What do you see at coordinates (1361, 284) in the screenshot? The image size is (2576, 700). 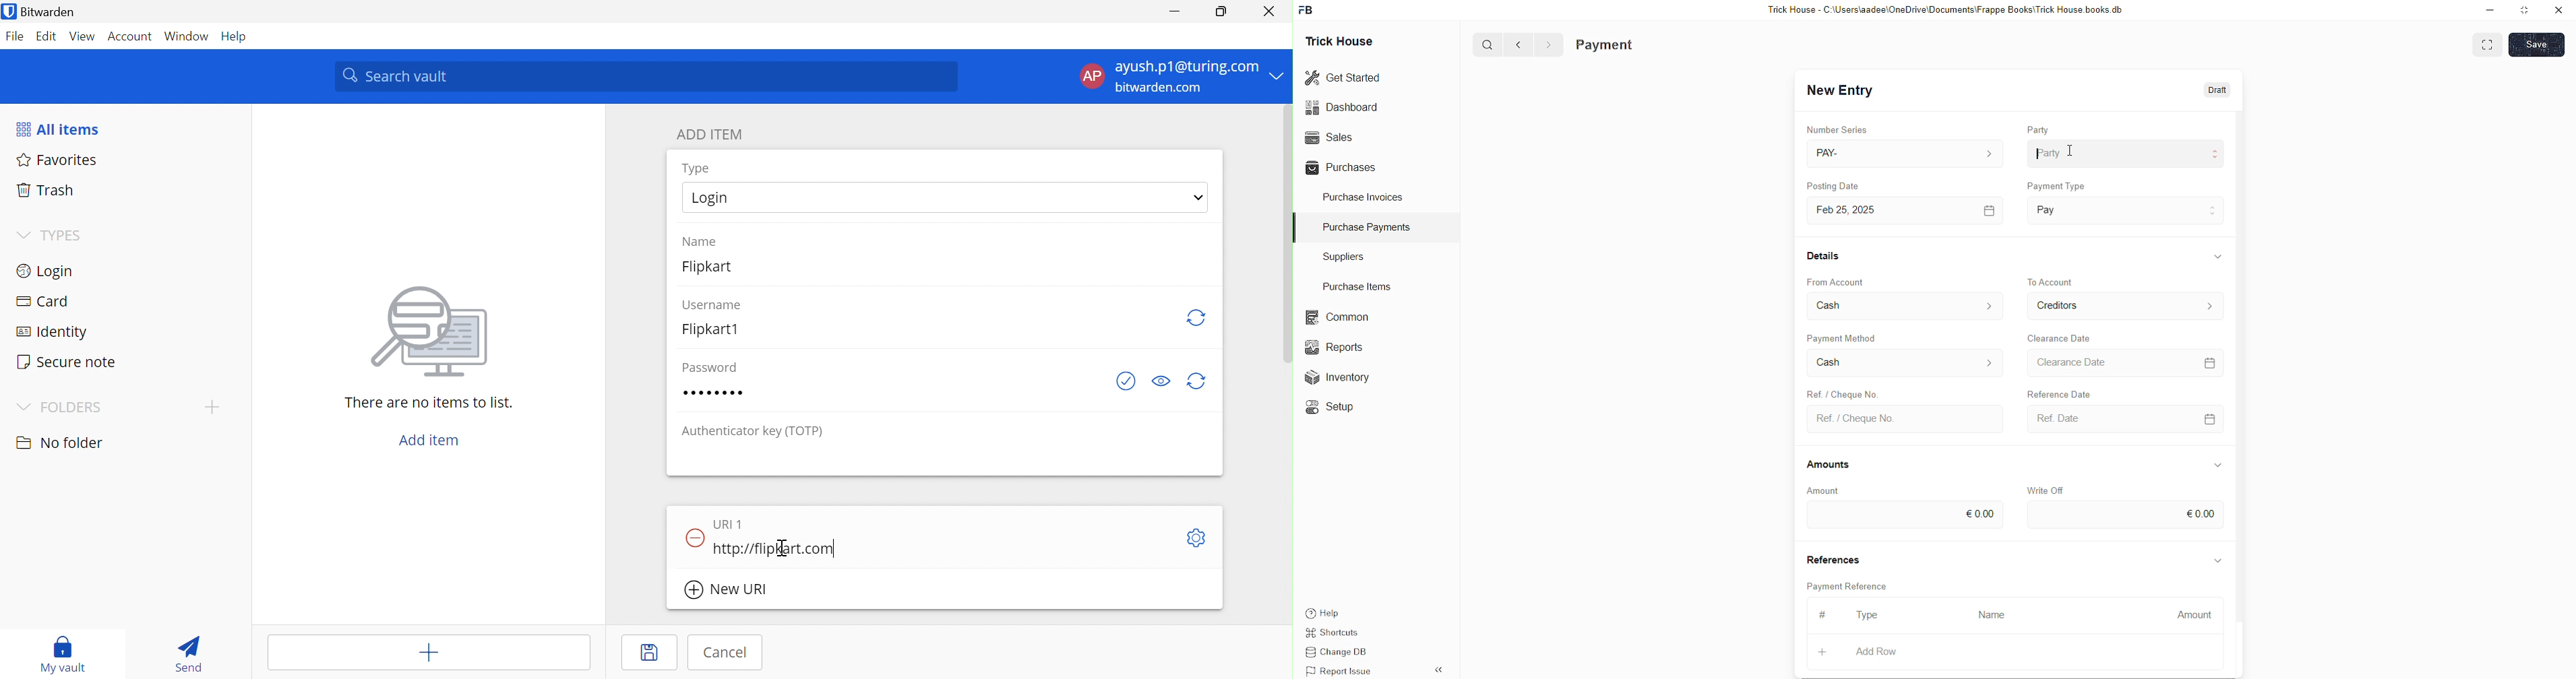 I see `Purchase Items` at bounding box center [1361, 284].